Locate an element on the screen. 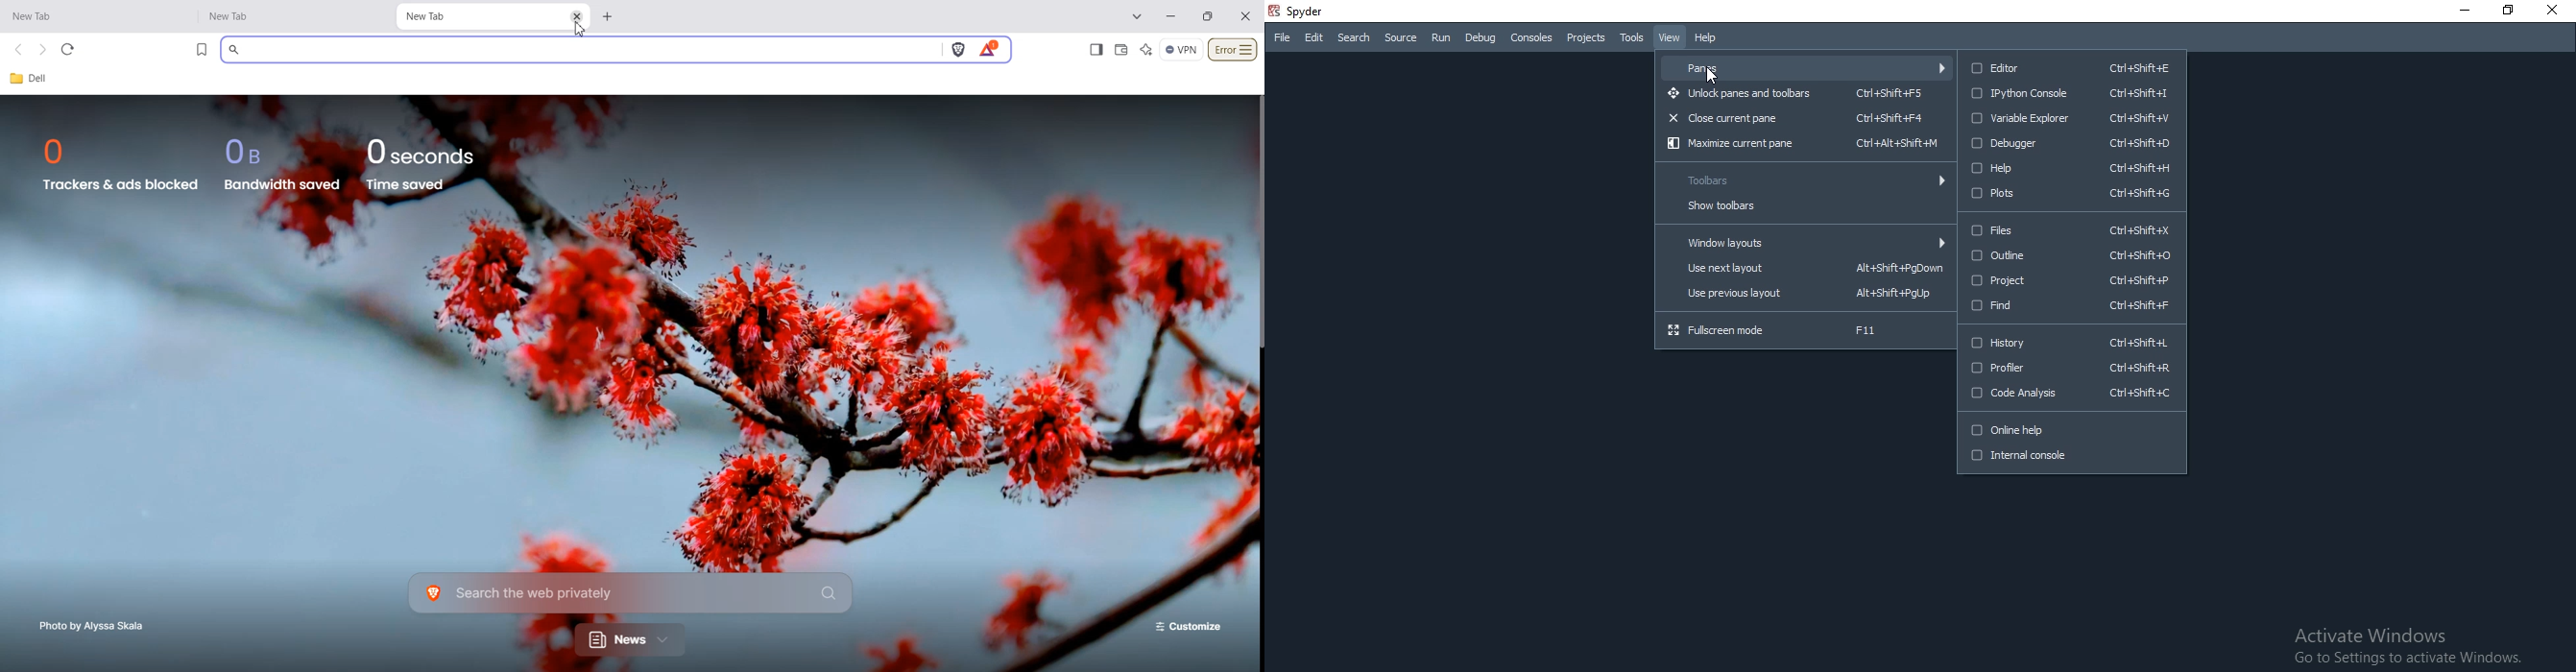 The width and height of the screenshot is (2576, 672). Use next layout is located at coordinates (1801, 268).